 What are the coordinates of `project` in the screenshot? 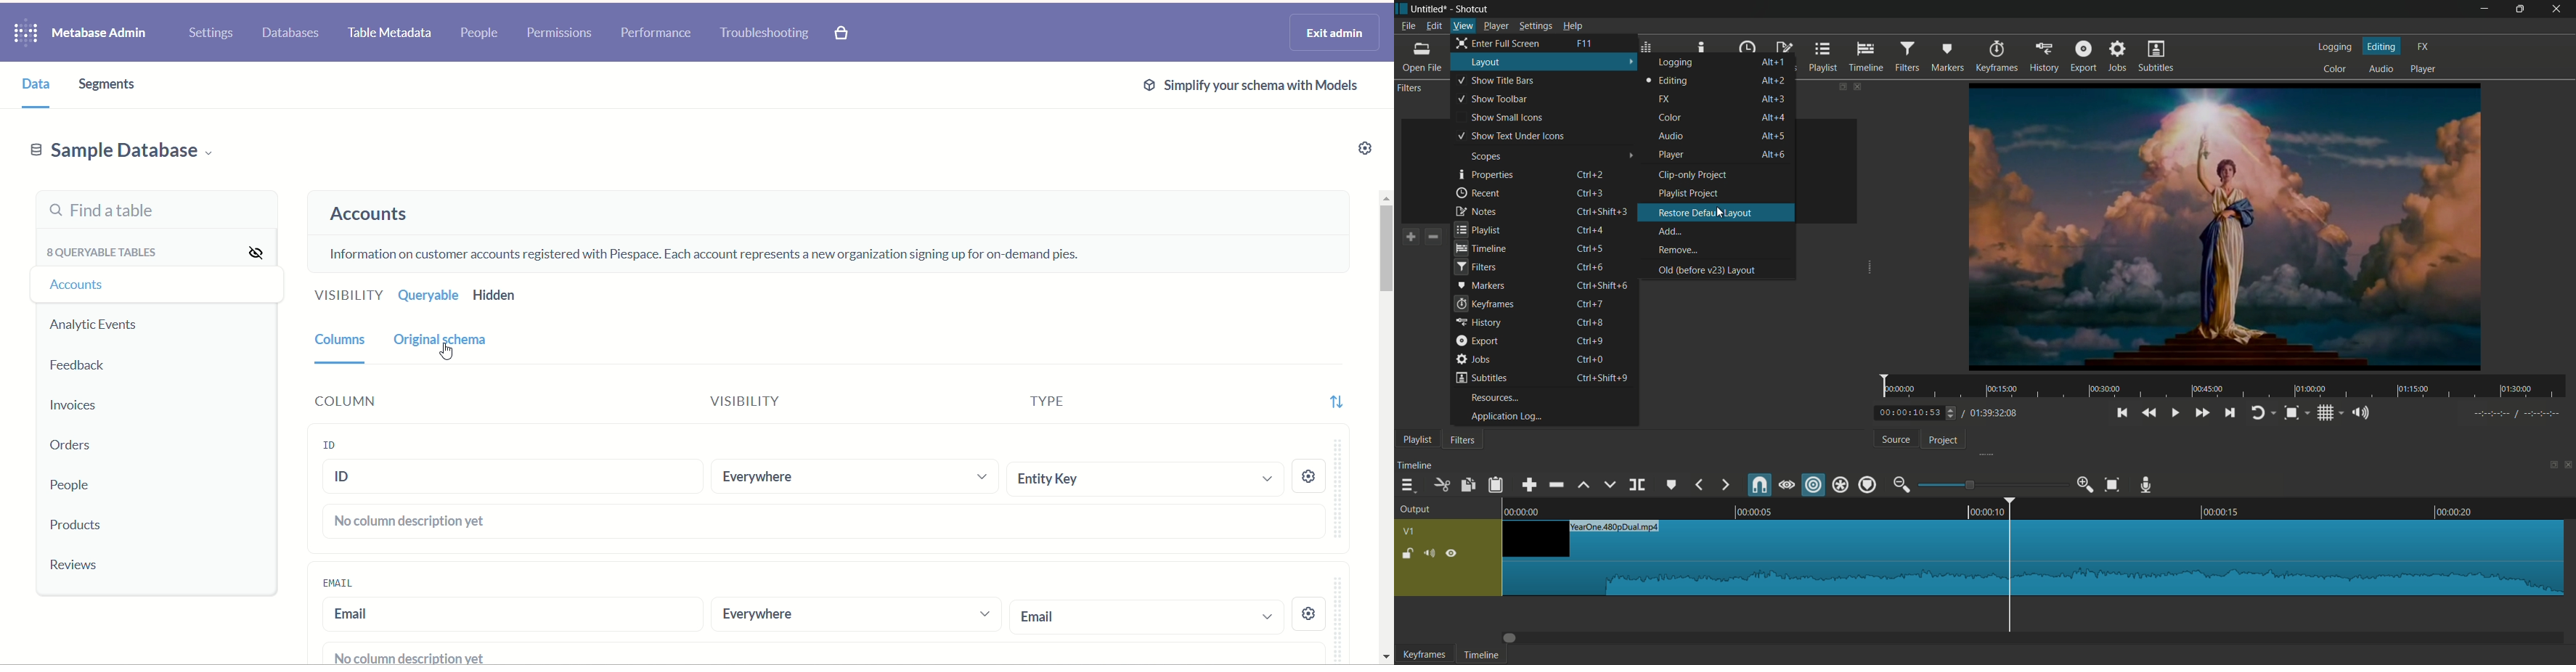 It's located at (1944, 440).